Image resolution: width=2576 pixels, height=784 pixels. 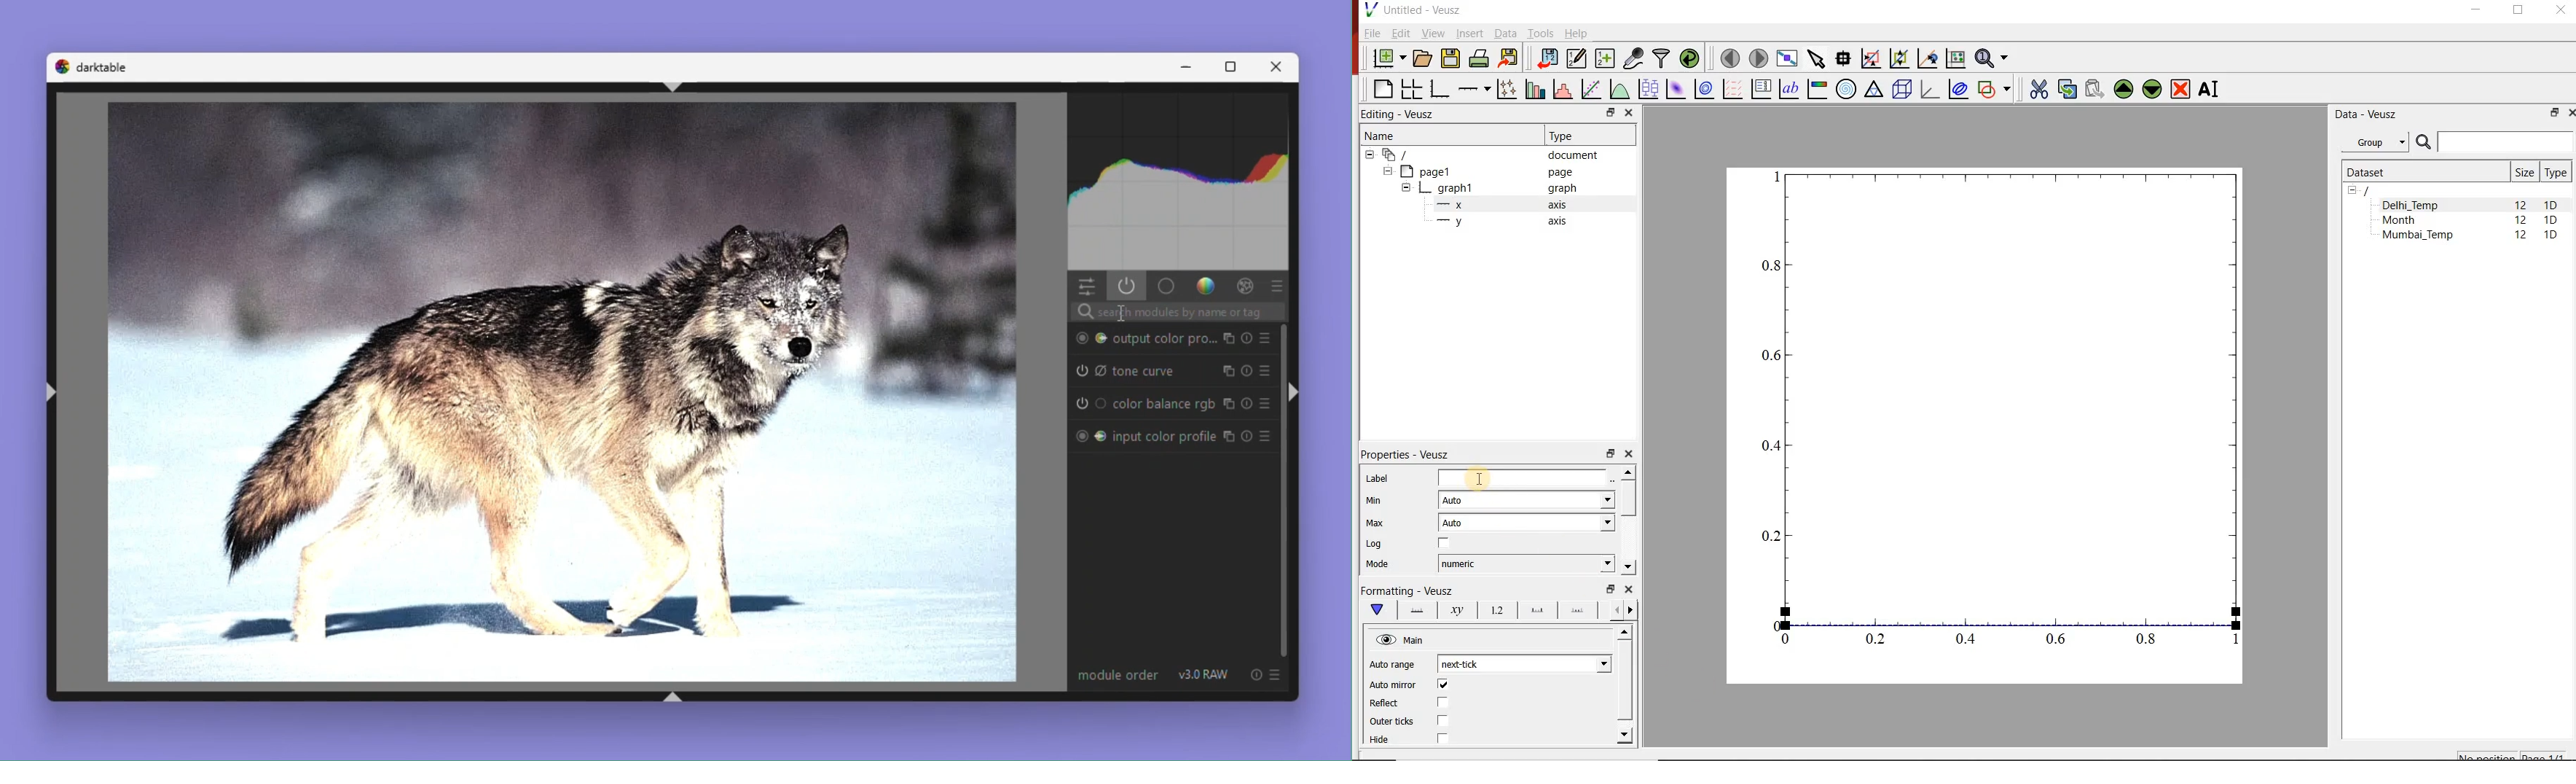 What do you see at coordinates (2518, 11) in the screenshot?
I see `RESTORE` at bounding box center [2518, 11].